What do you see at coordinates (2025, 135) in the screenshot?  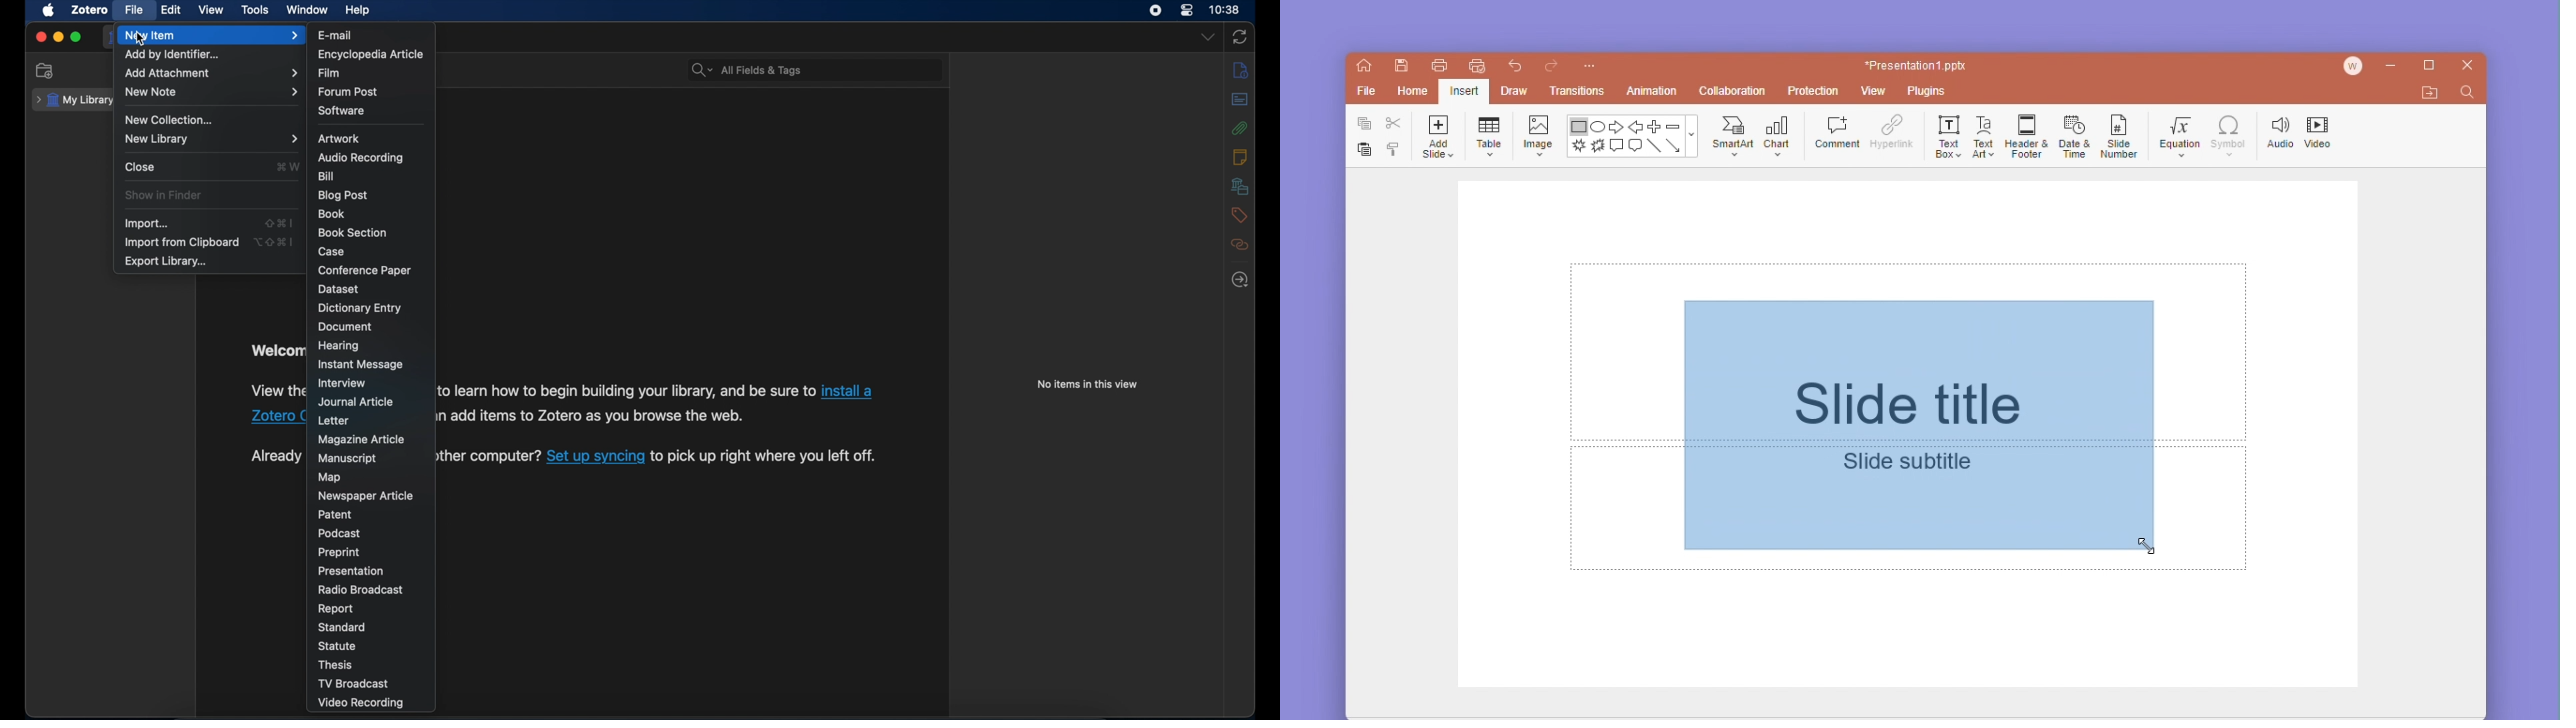 I see `header & footer` at bounding box center [2025, 135].